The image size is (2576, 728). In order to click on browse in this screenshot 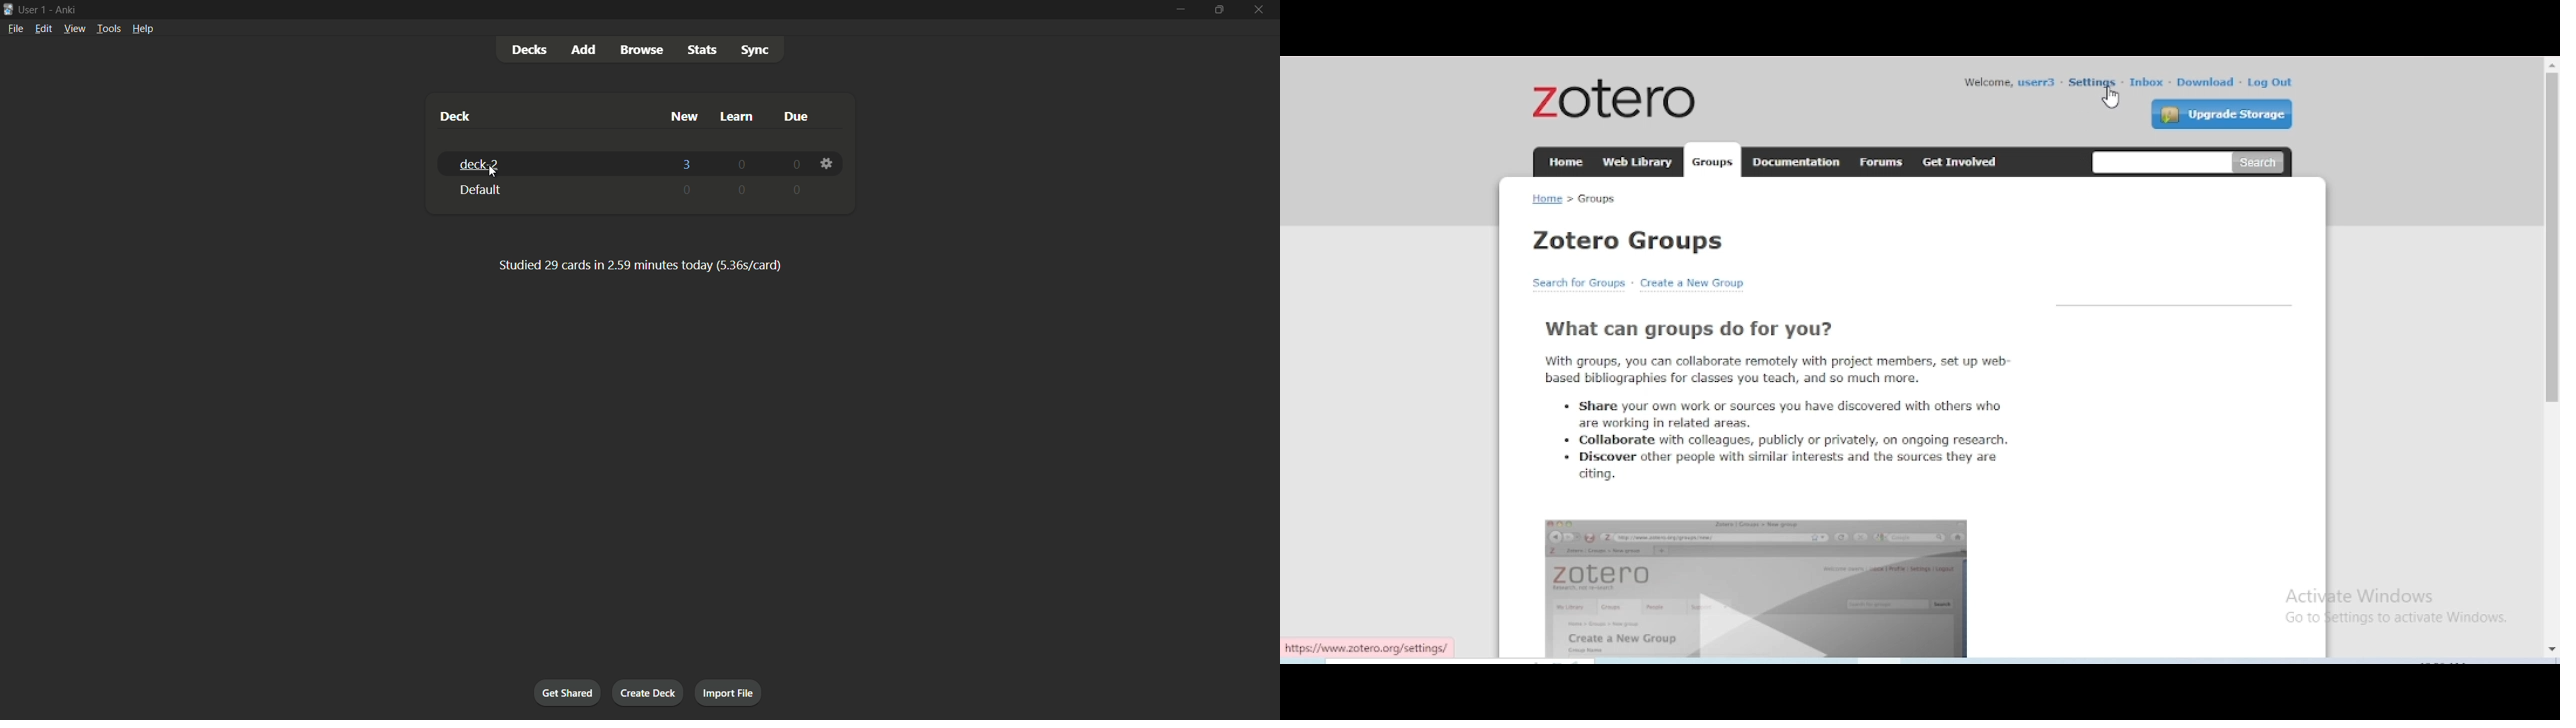, I will do `click(643, 50)`.